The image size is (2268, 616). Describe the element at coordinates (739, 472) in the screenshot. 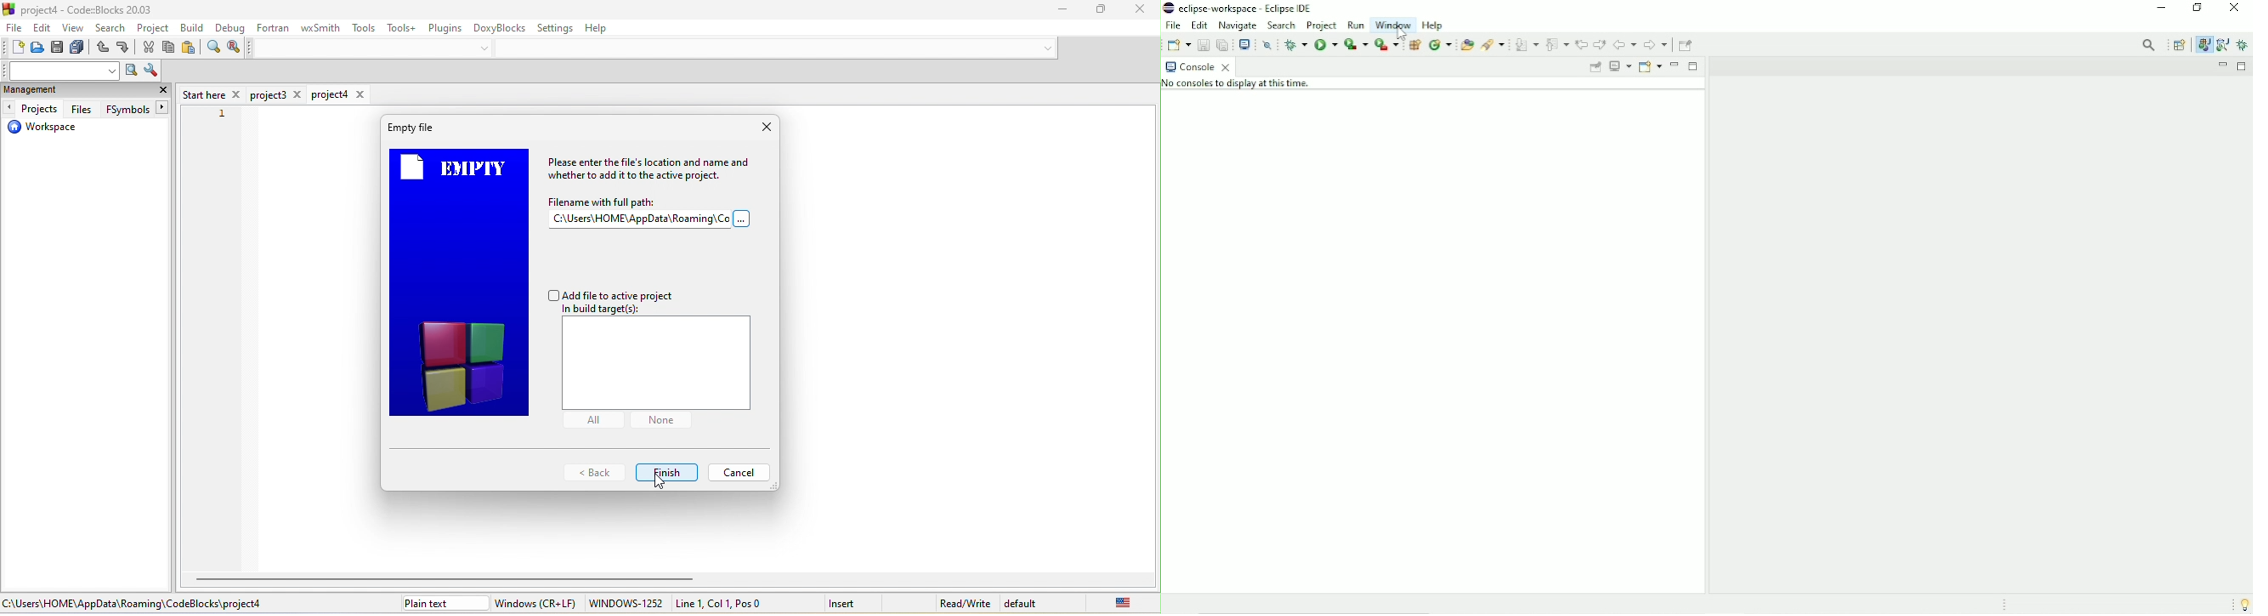

I see `Cancel` at that location.